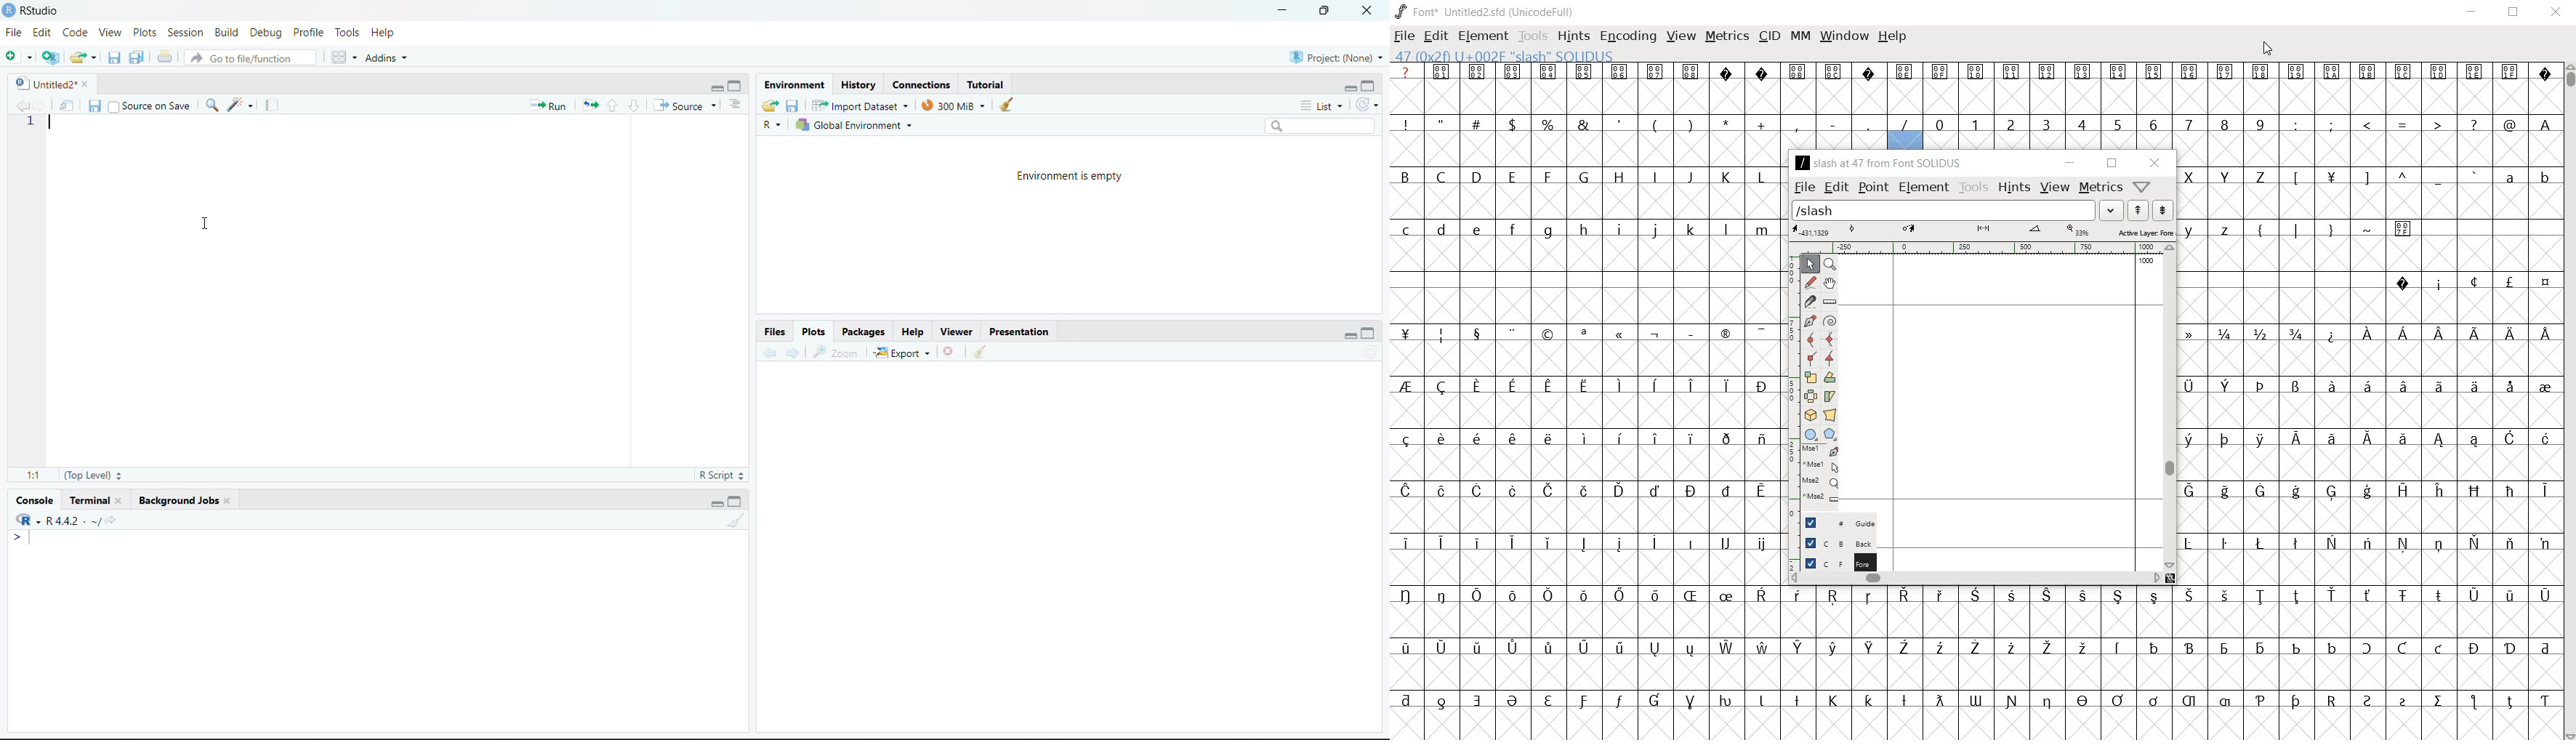  Describe the element at coordinates (948, 351) in the screenshot. I see `clear current plots` at that location.